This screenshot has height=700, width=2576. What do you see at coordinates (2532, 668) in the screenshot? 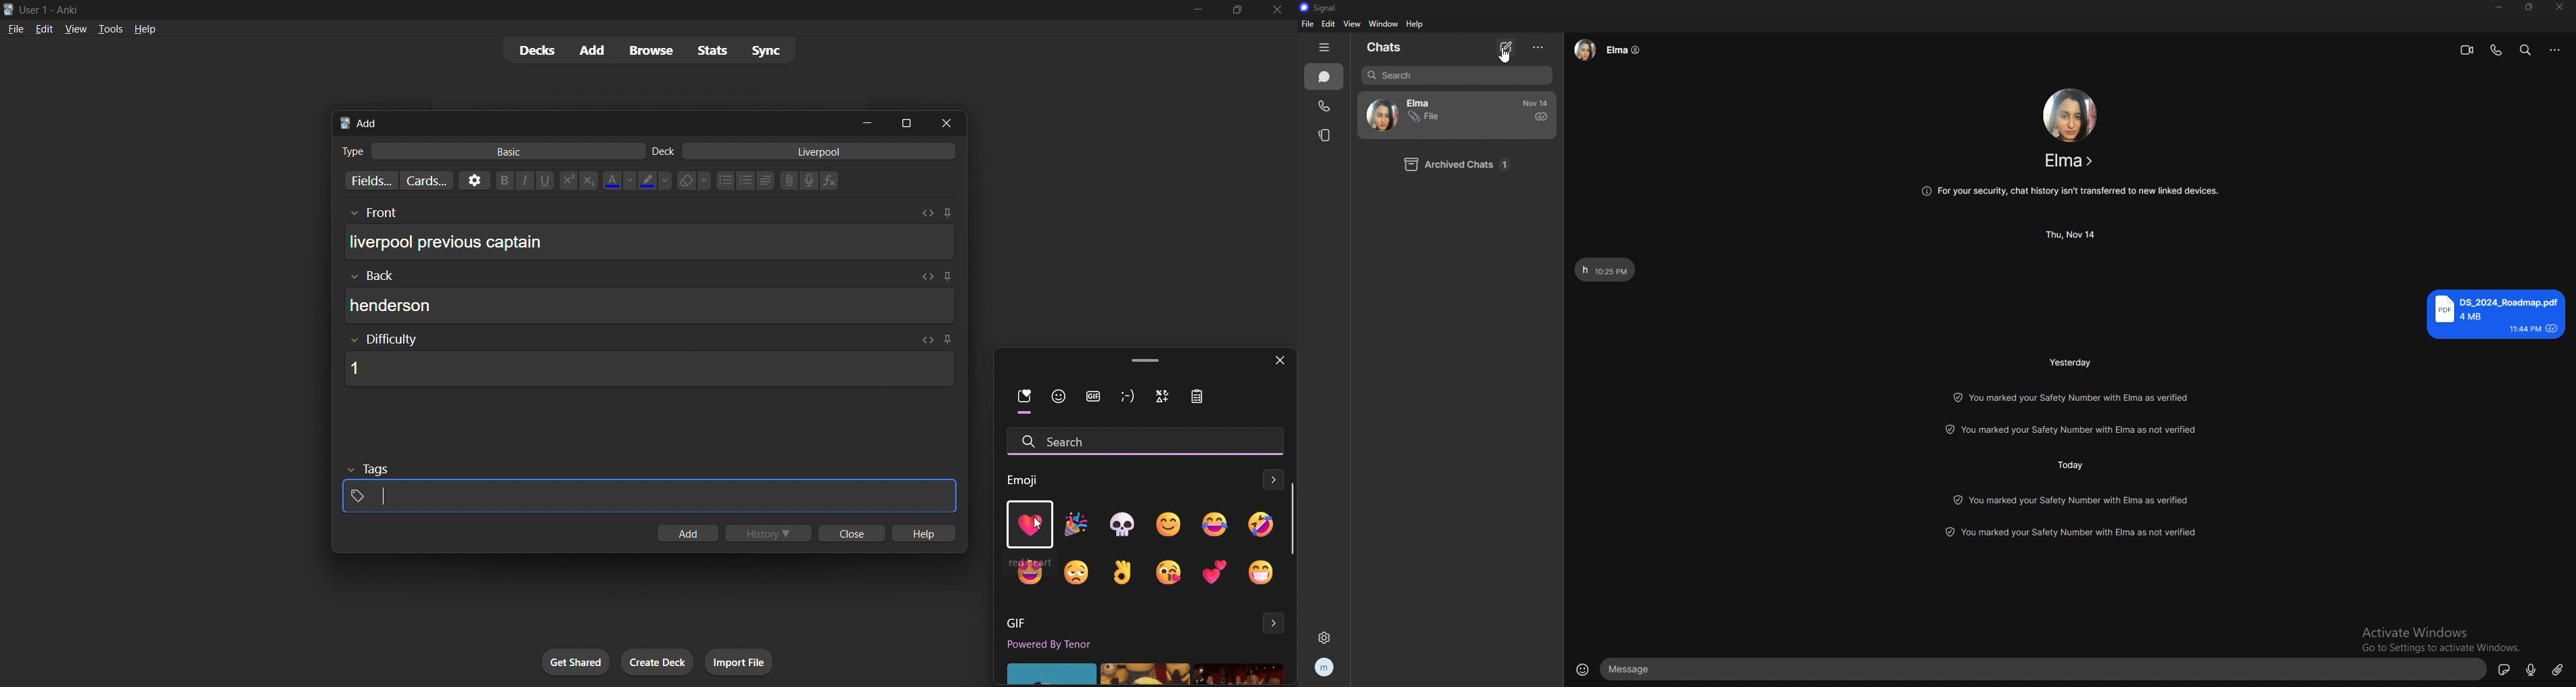
I see `voice message` at bounding box center [2532, 668].